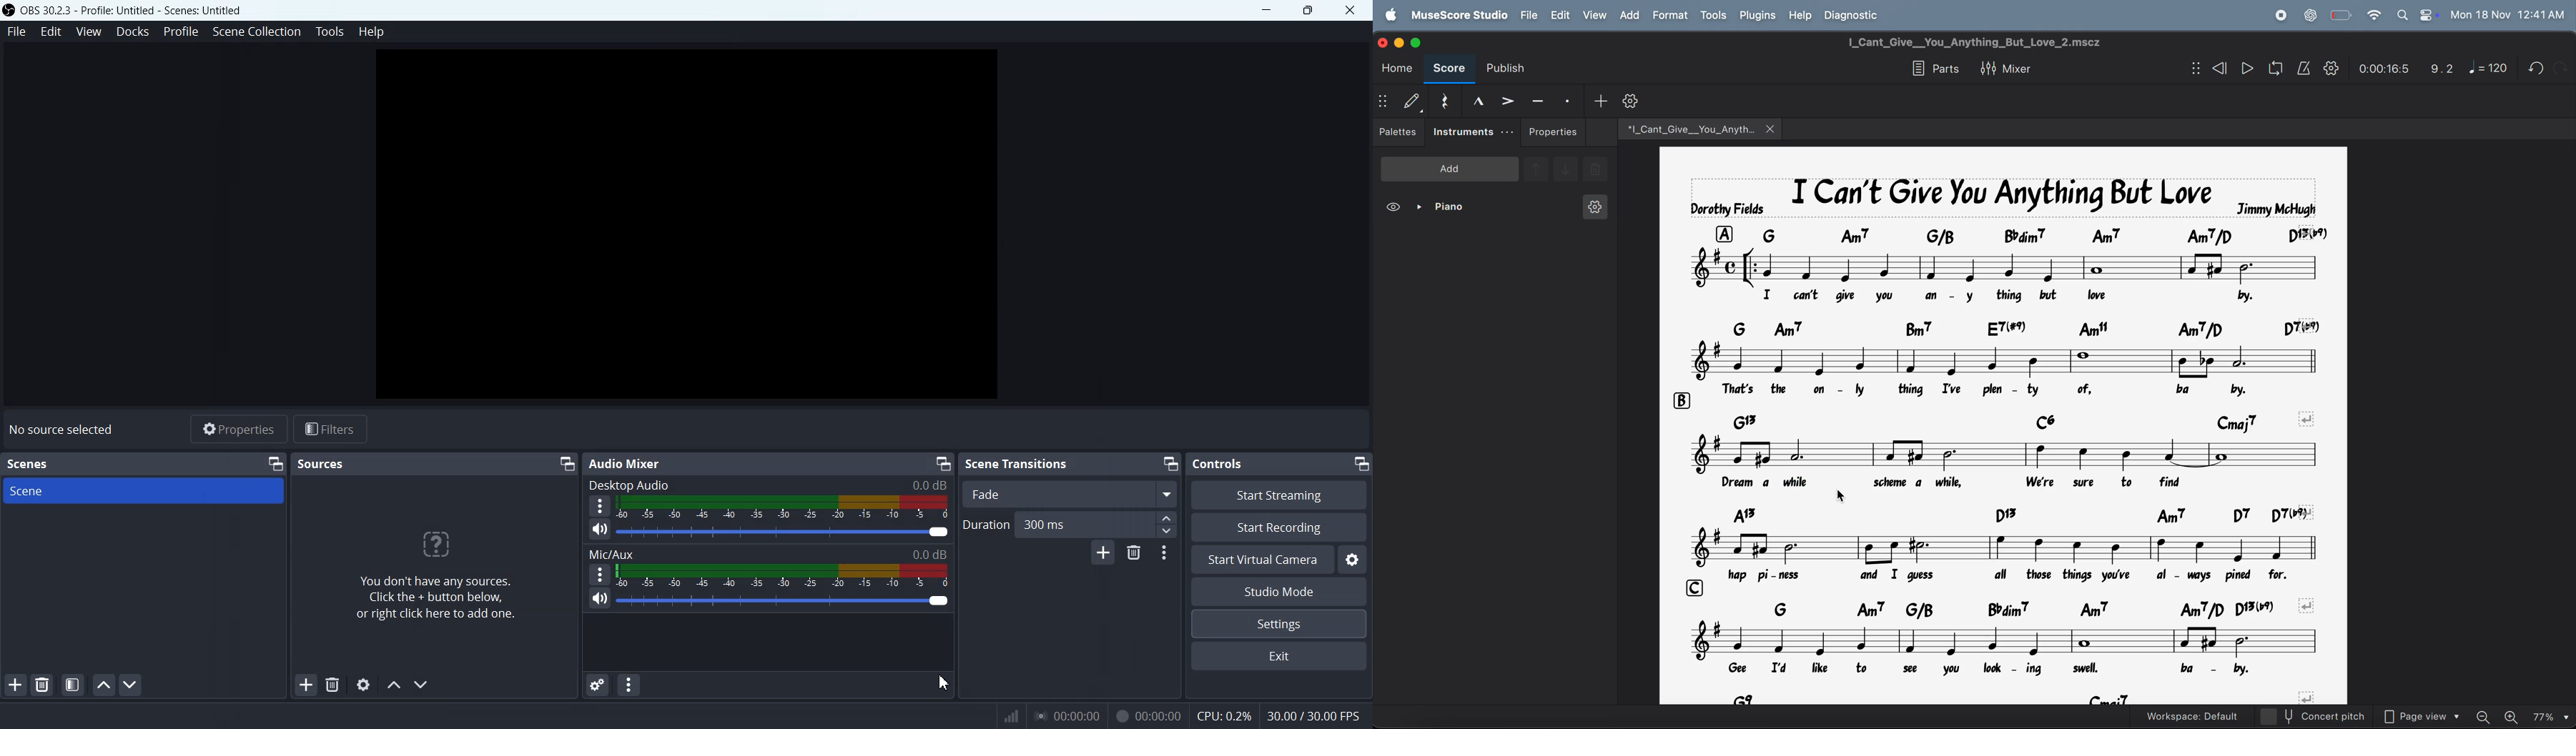  I want to click on CPU: 0.2%, so click(1221, 715).